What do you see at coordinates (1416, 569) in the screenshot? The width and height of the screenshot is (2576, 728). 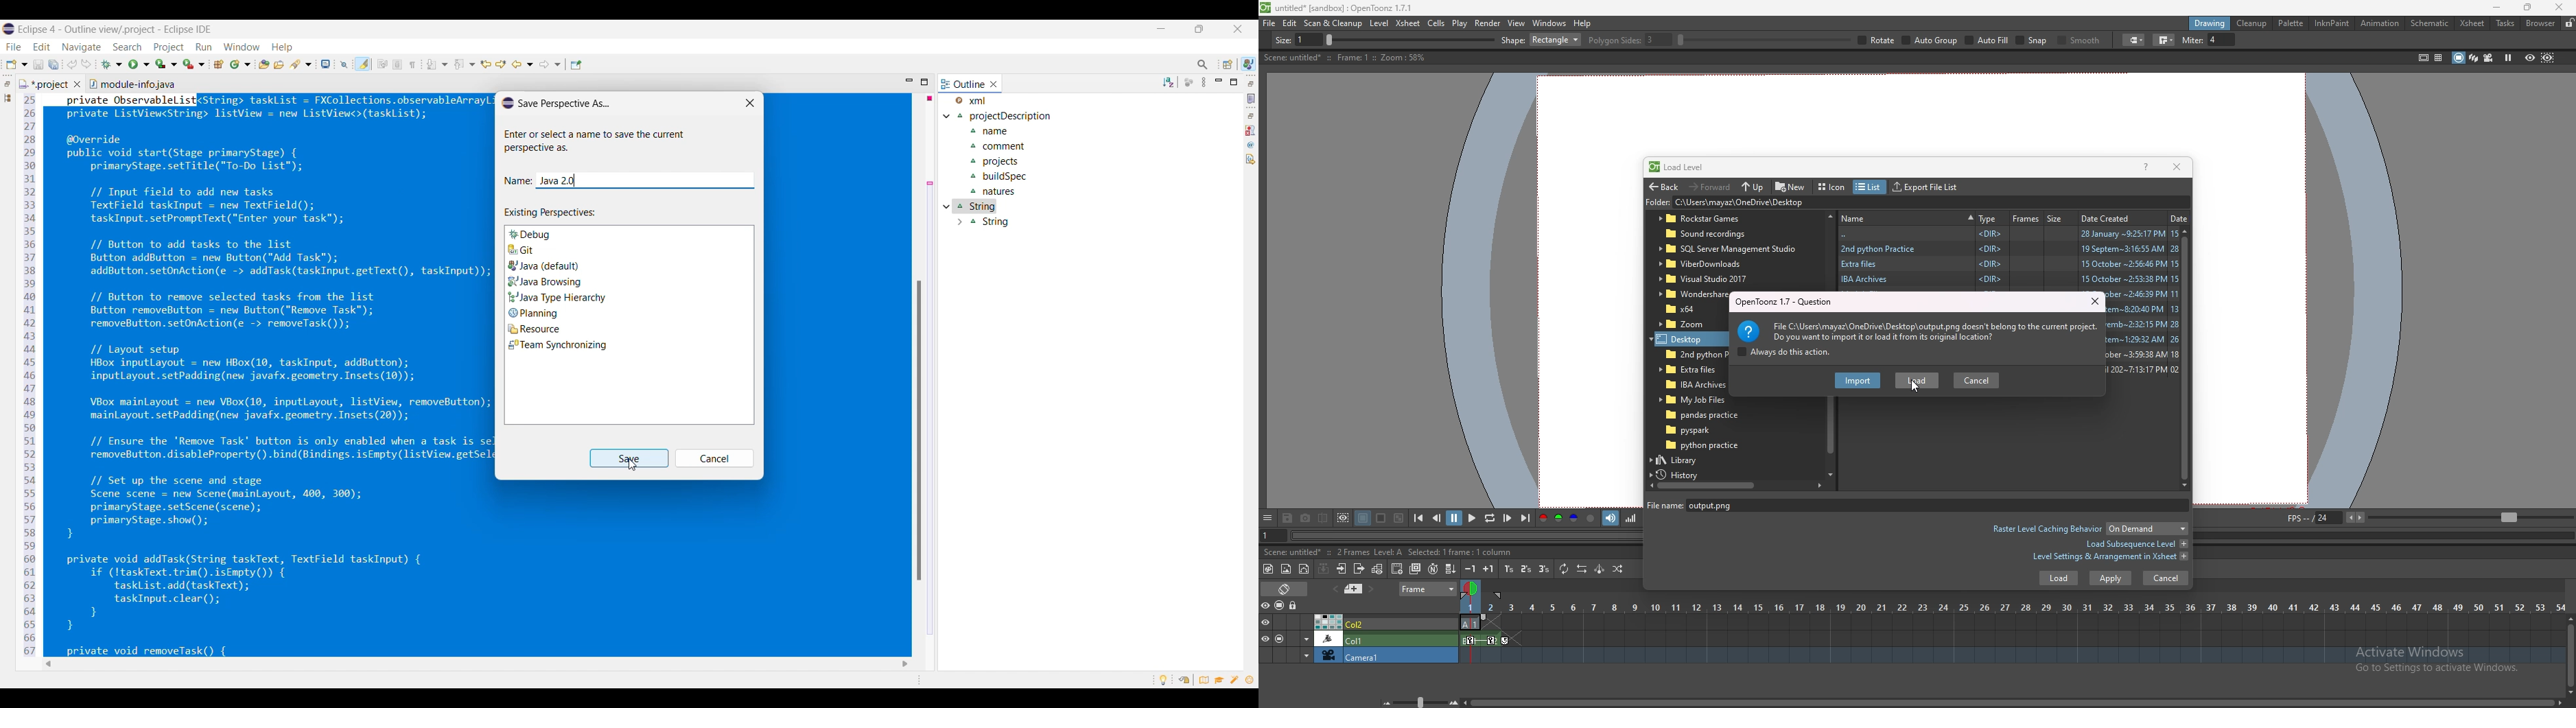 I see `duplicate drawing` at bounding box center [1416, 569].